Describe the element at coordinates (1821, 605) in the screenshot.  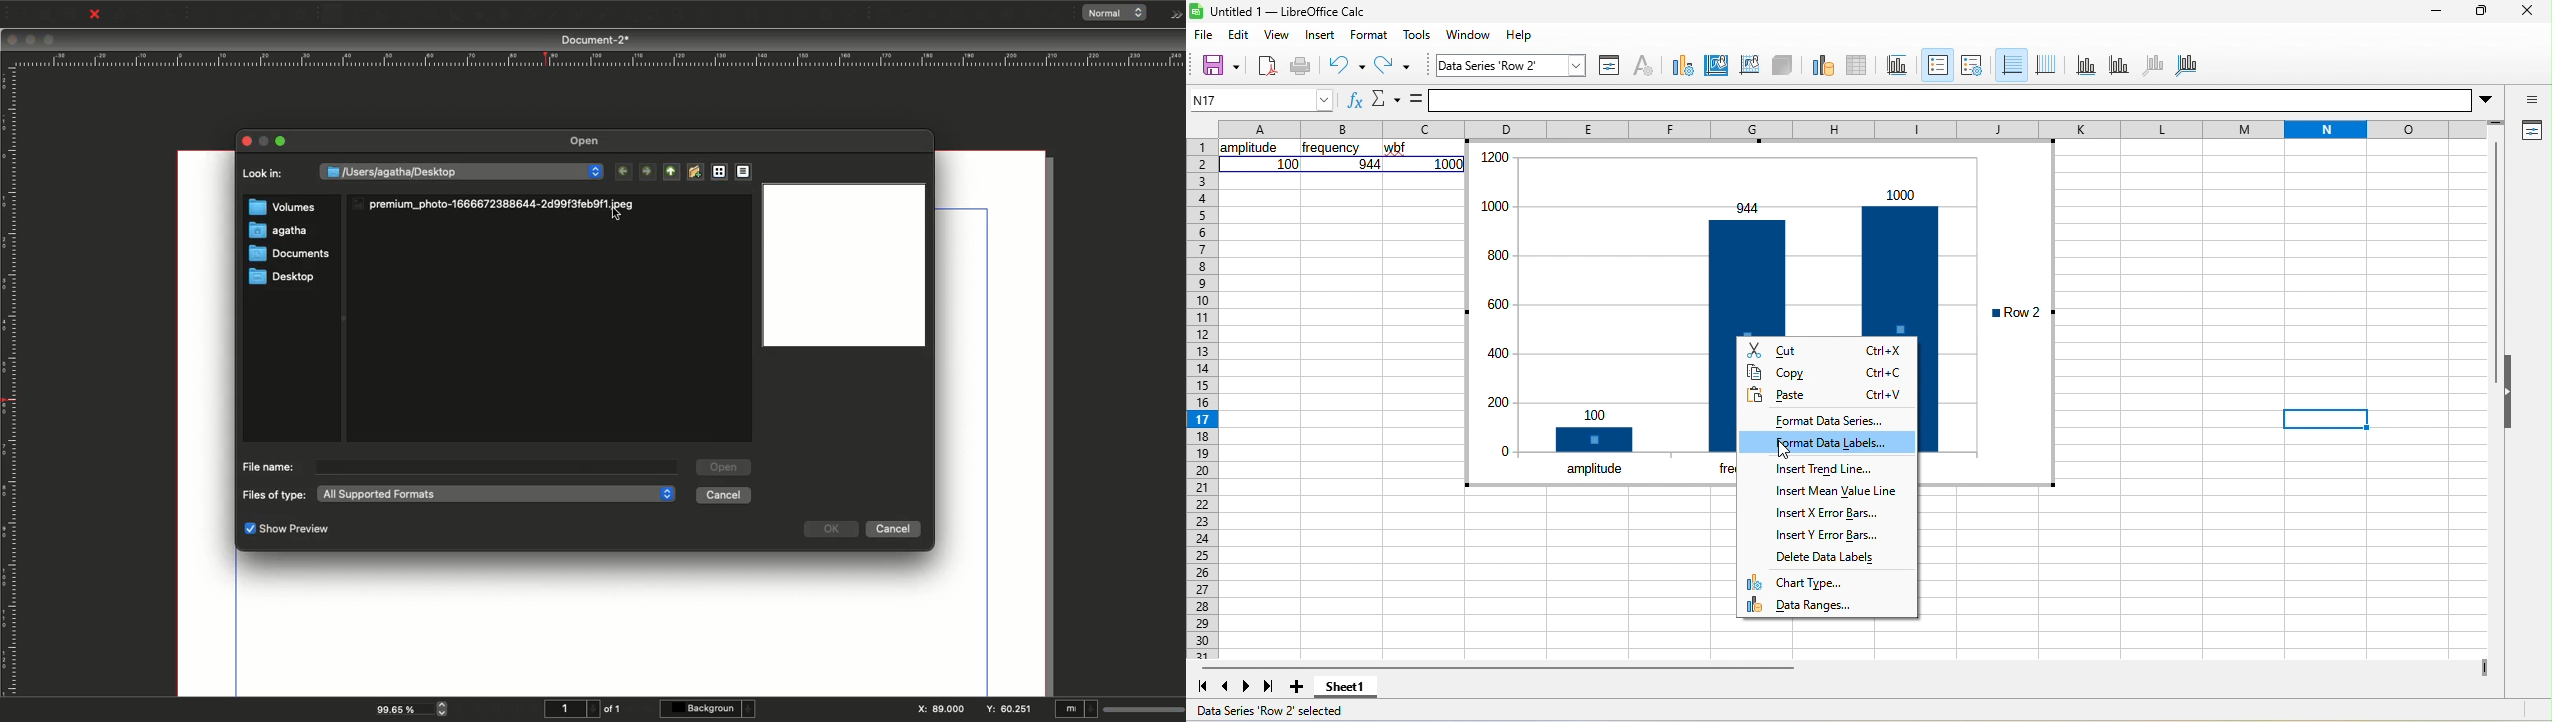
I see `data ranges` at that location.